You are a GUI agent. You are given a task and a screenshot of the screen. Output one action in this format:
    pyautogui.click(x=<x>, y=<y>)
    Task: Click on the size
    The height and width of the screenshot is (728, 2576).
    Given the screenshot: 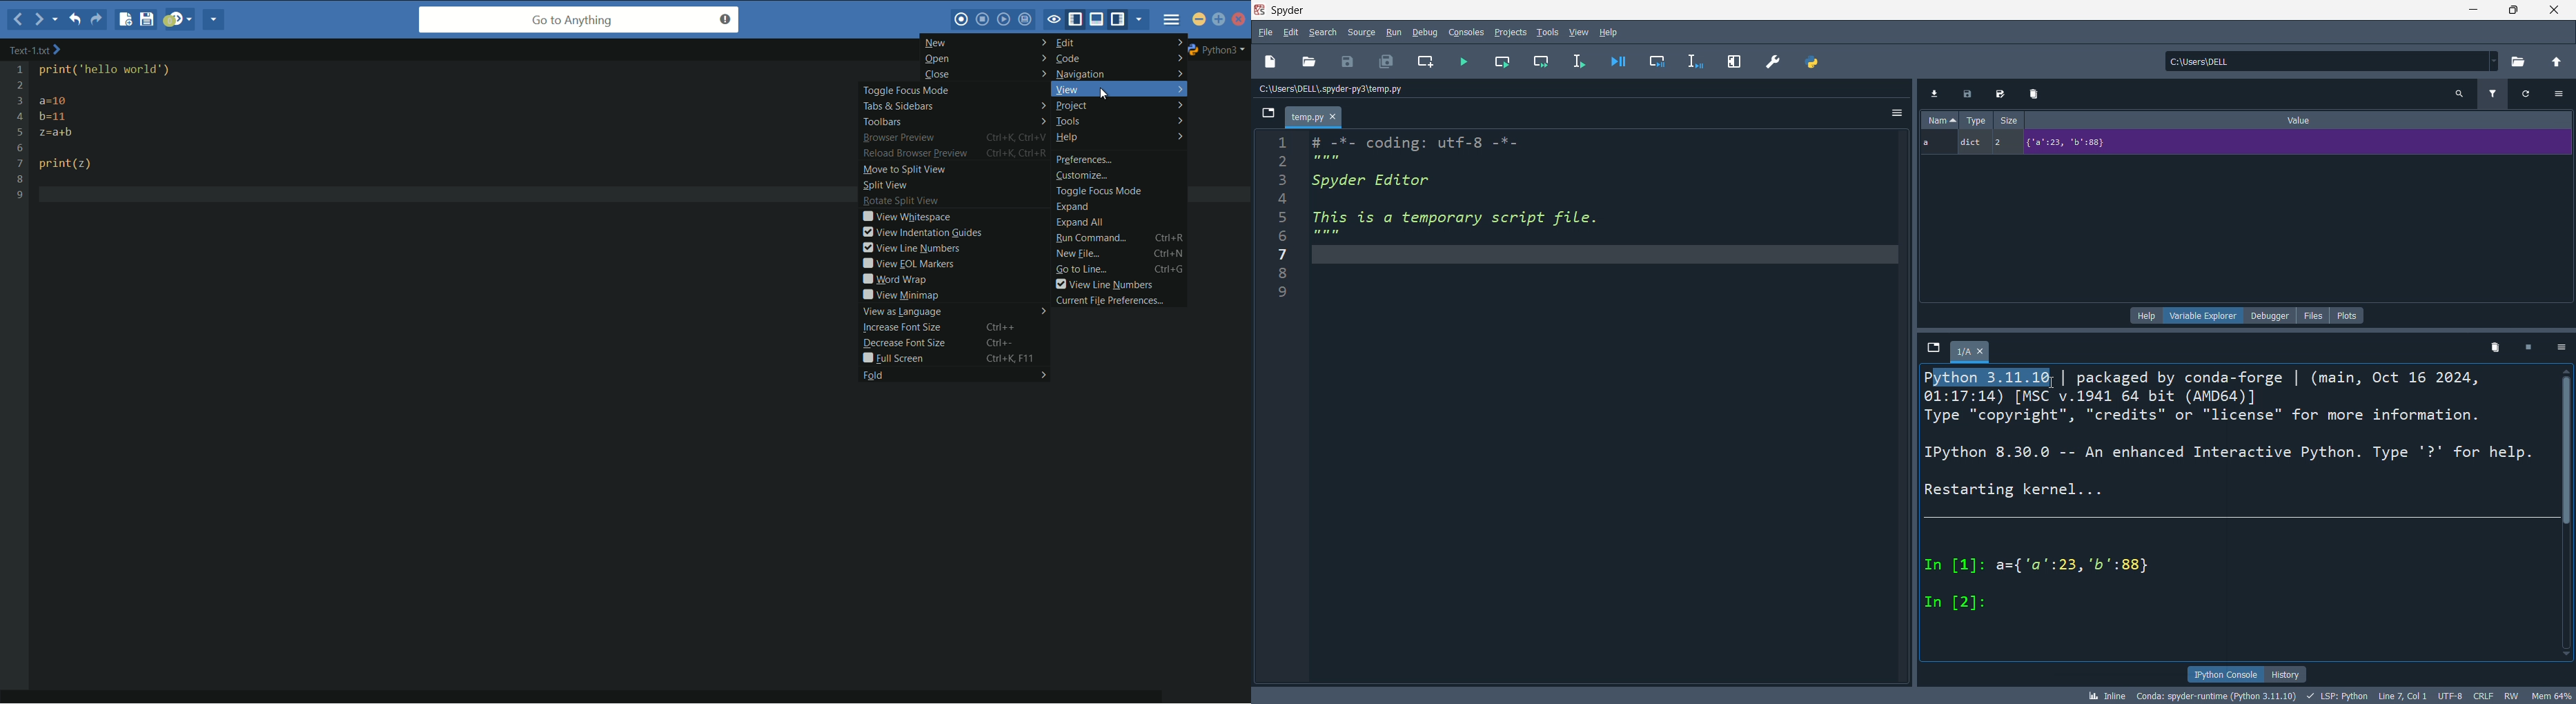 What is the action you would take?
    pyautogui.click(x=2008, y=119)
    